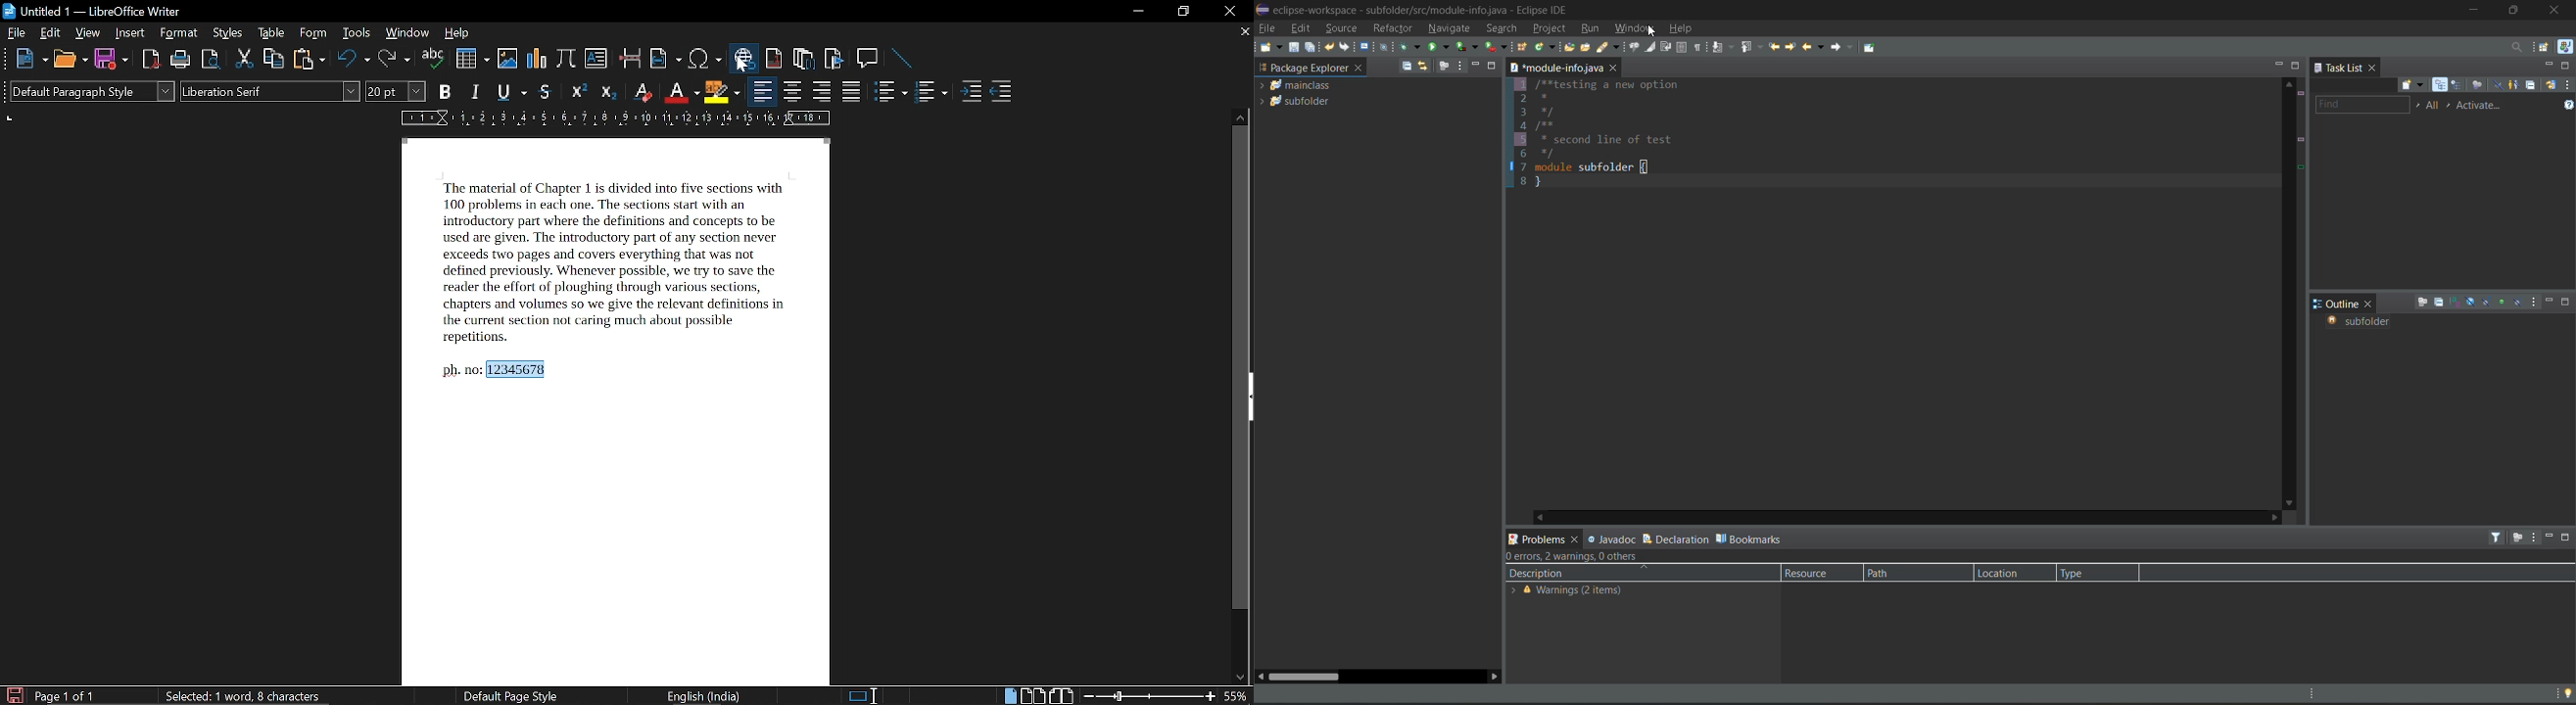 The image size is (2576, 728). I want to click on subscript, so click(606, 92).